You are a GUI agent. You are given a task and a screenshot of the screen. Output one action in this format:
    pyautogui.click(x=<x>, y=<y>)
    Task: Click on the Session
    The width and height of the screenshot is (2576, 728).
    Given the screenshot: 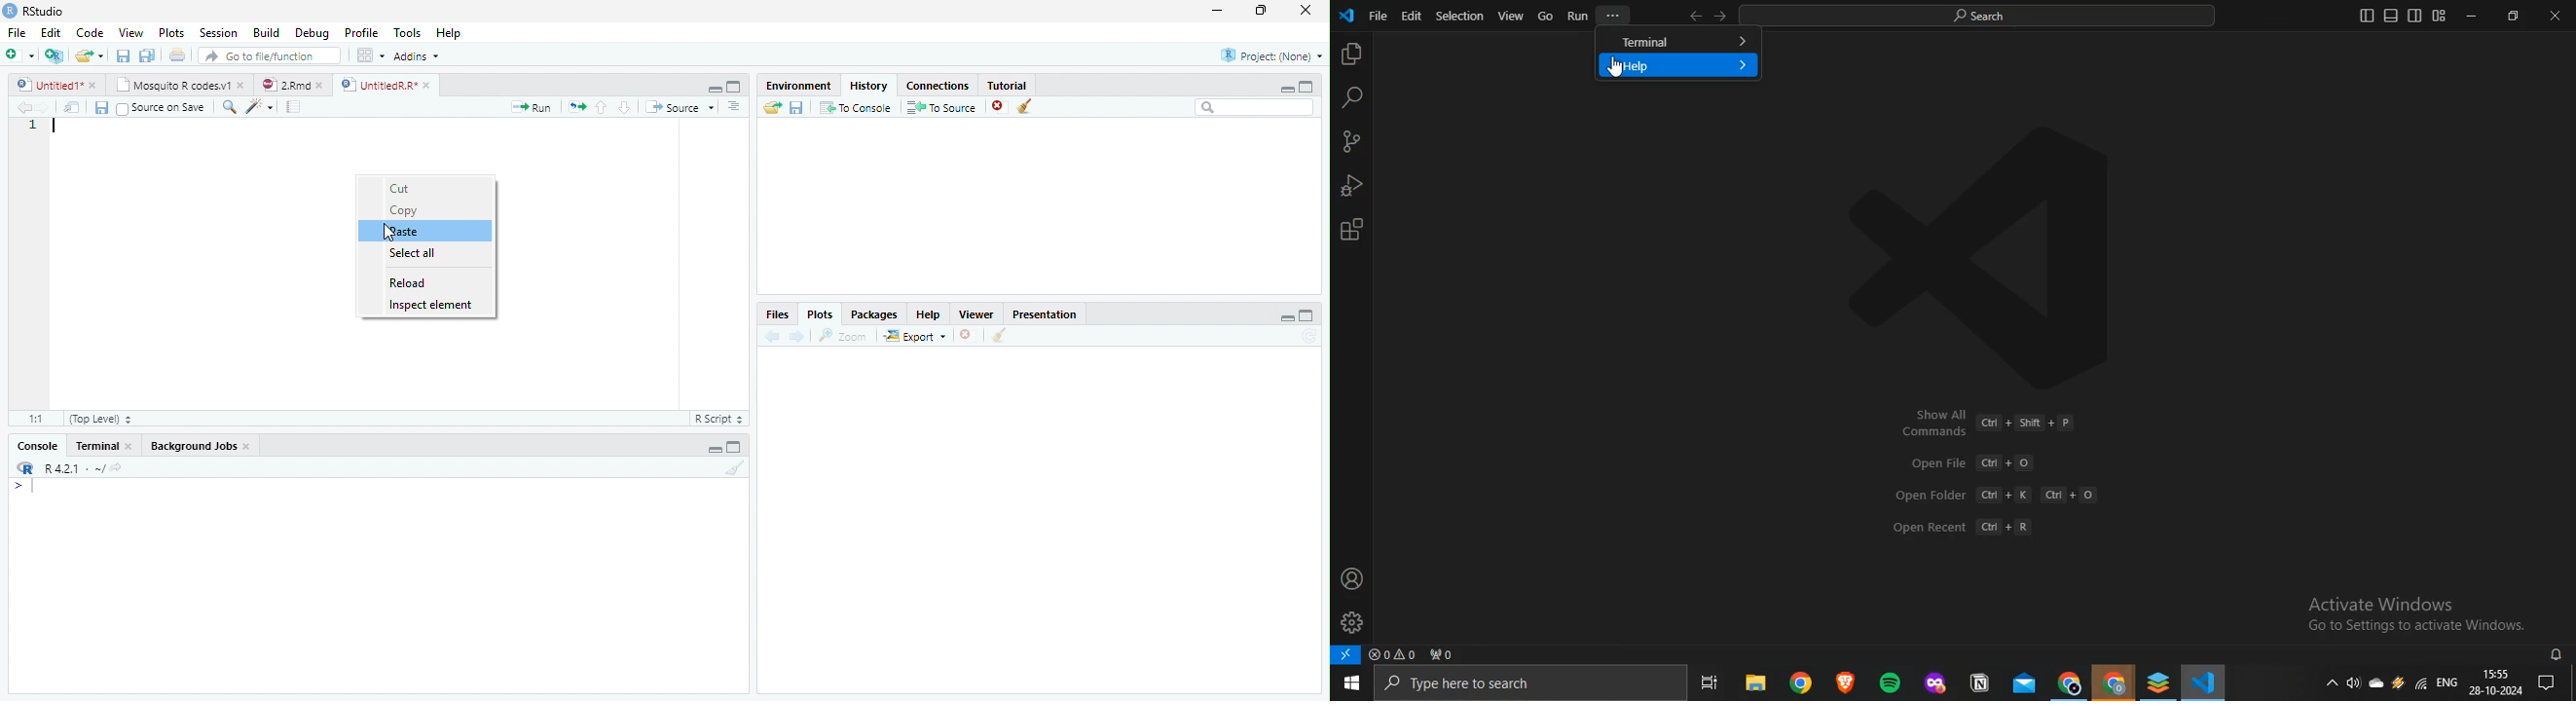 What is the action you would take?
    pyautogui.click(x=219, y=33)
    